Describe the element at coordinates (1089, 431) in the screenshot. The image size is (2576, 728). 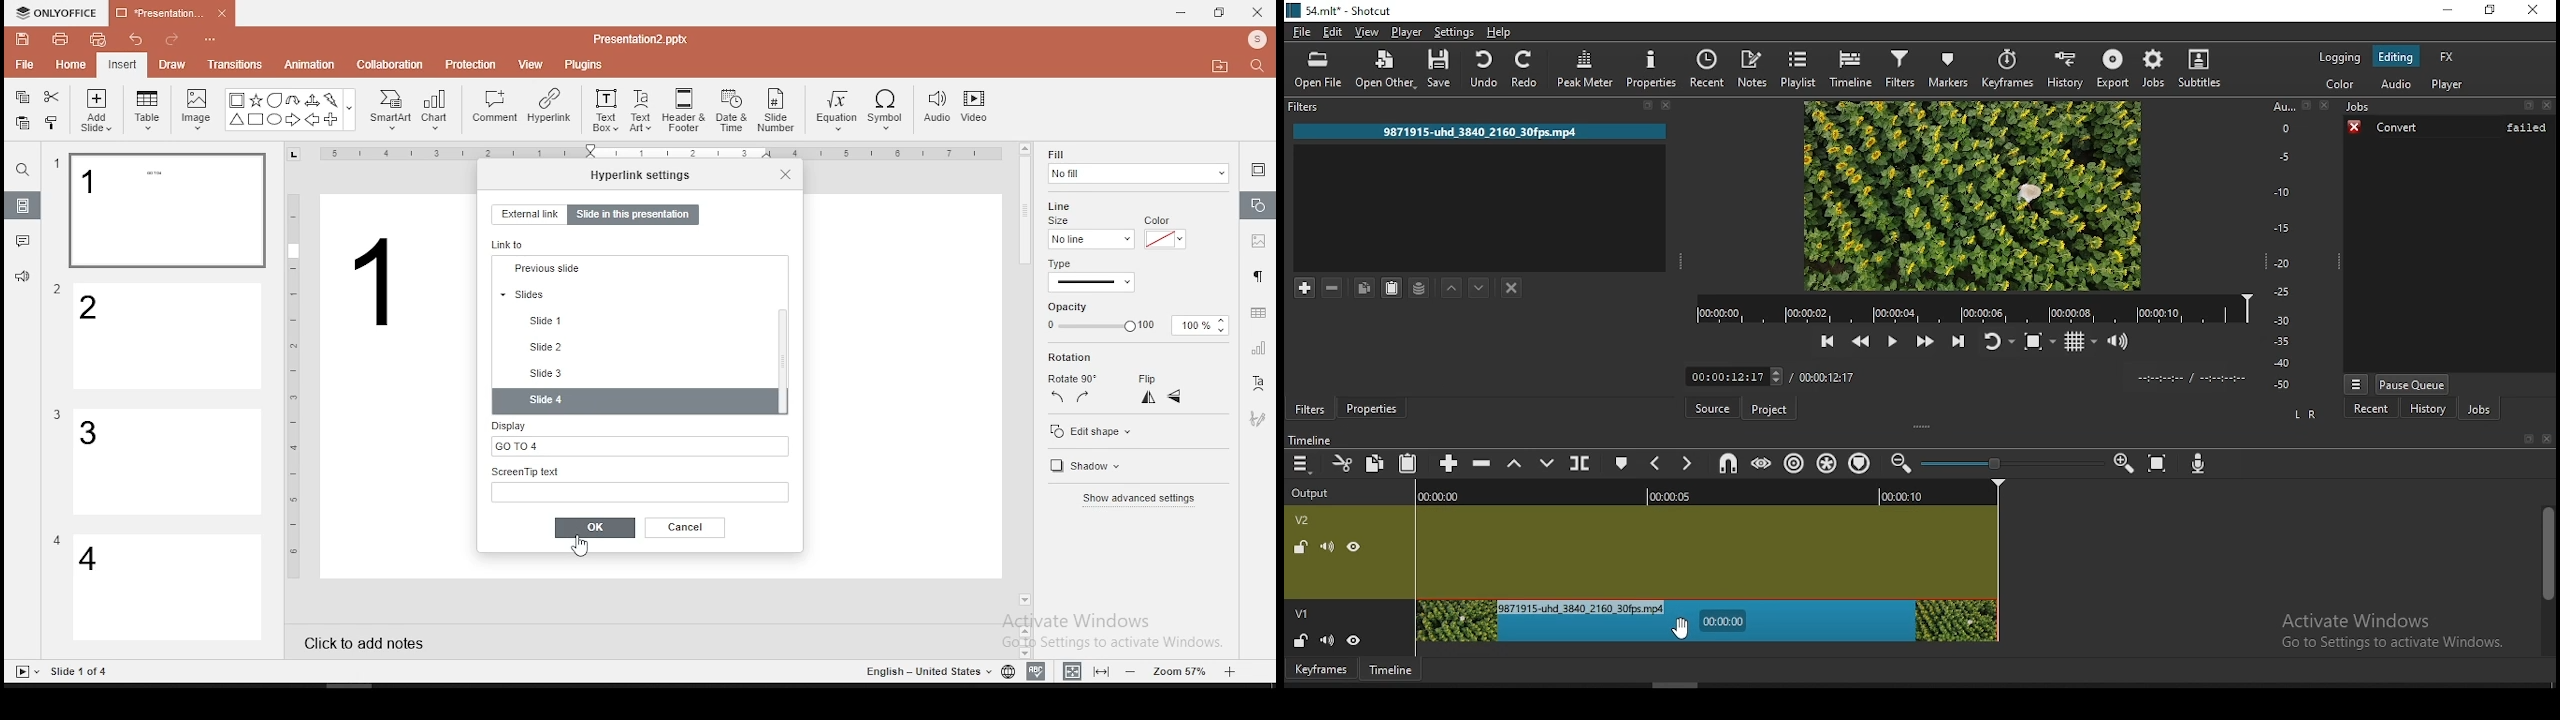
I see `edit shape` at that location.